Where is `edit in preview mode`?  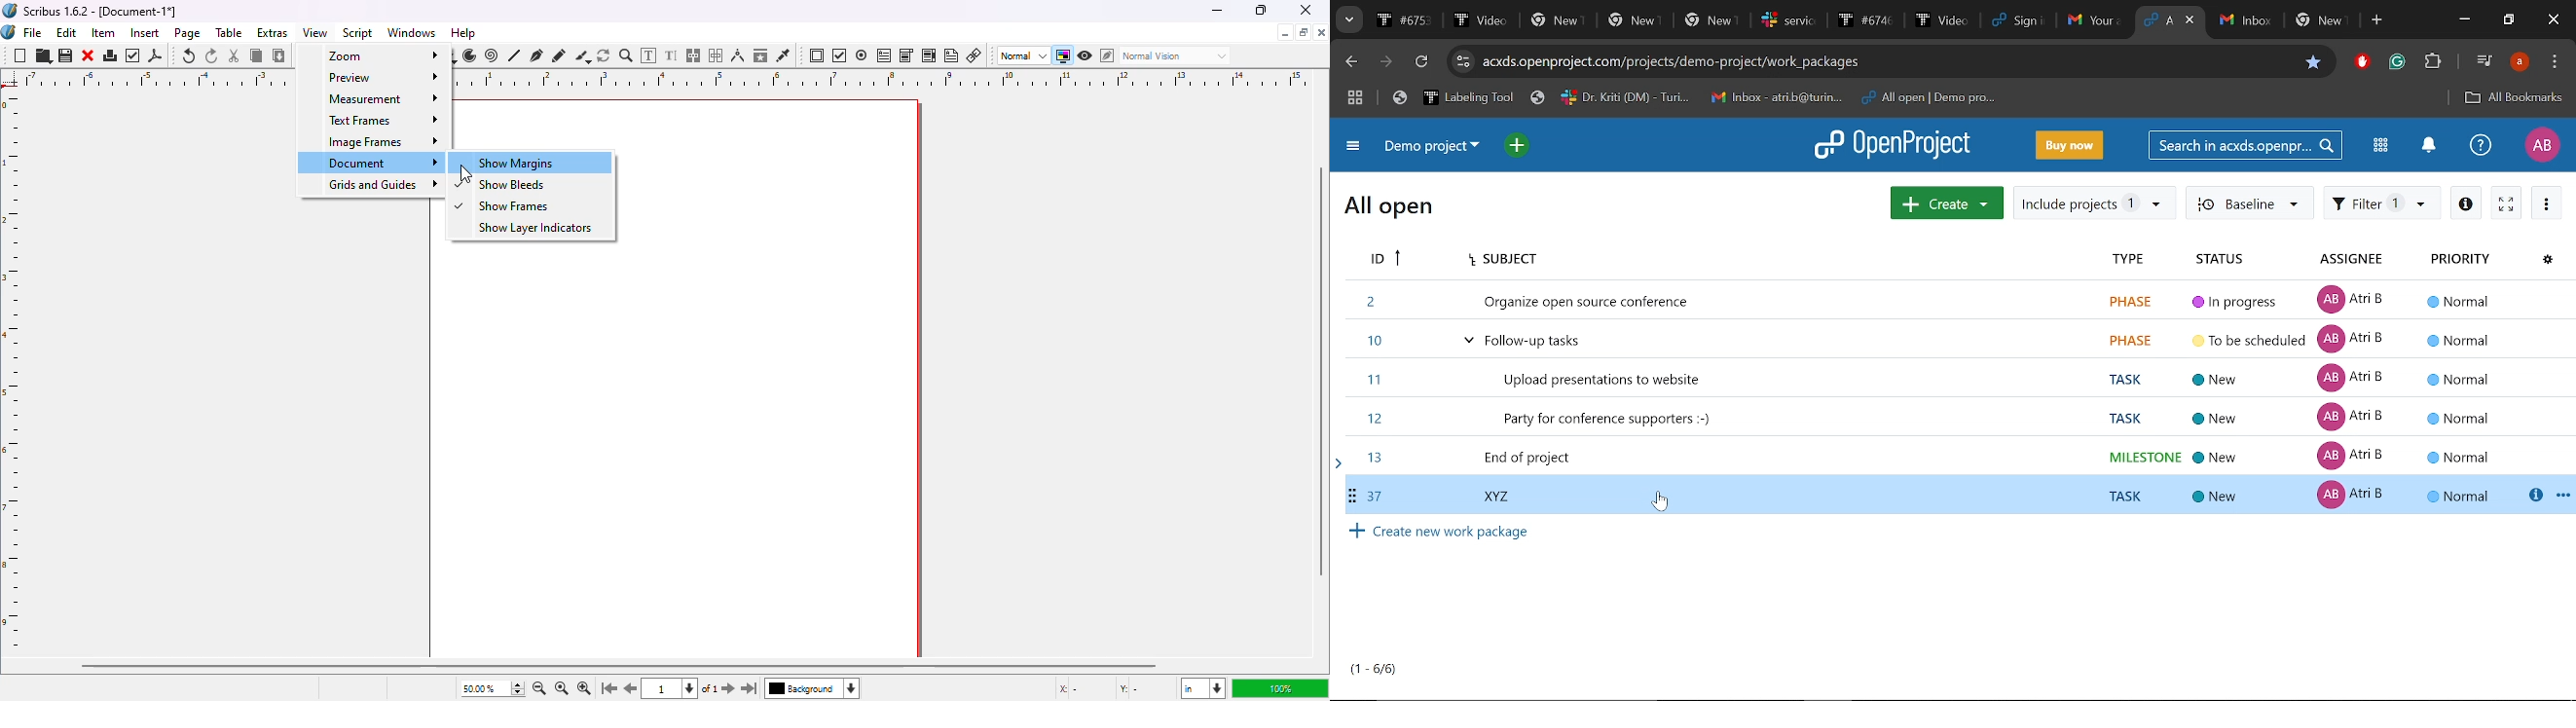
edit in preview mode is located at coordinates (1107, 55).